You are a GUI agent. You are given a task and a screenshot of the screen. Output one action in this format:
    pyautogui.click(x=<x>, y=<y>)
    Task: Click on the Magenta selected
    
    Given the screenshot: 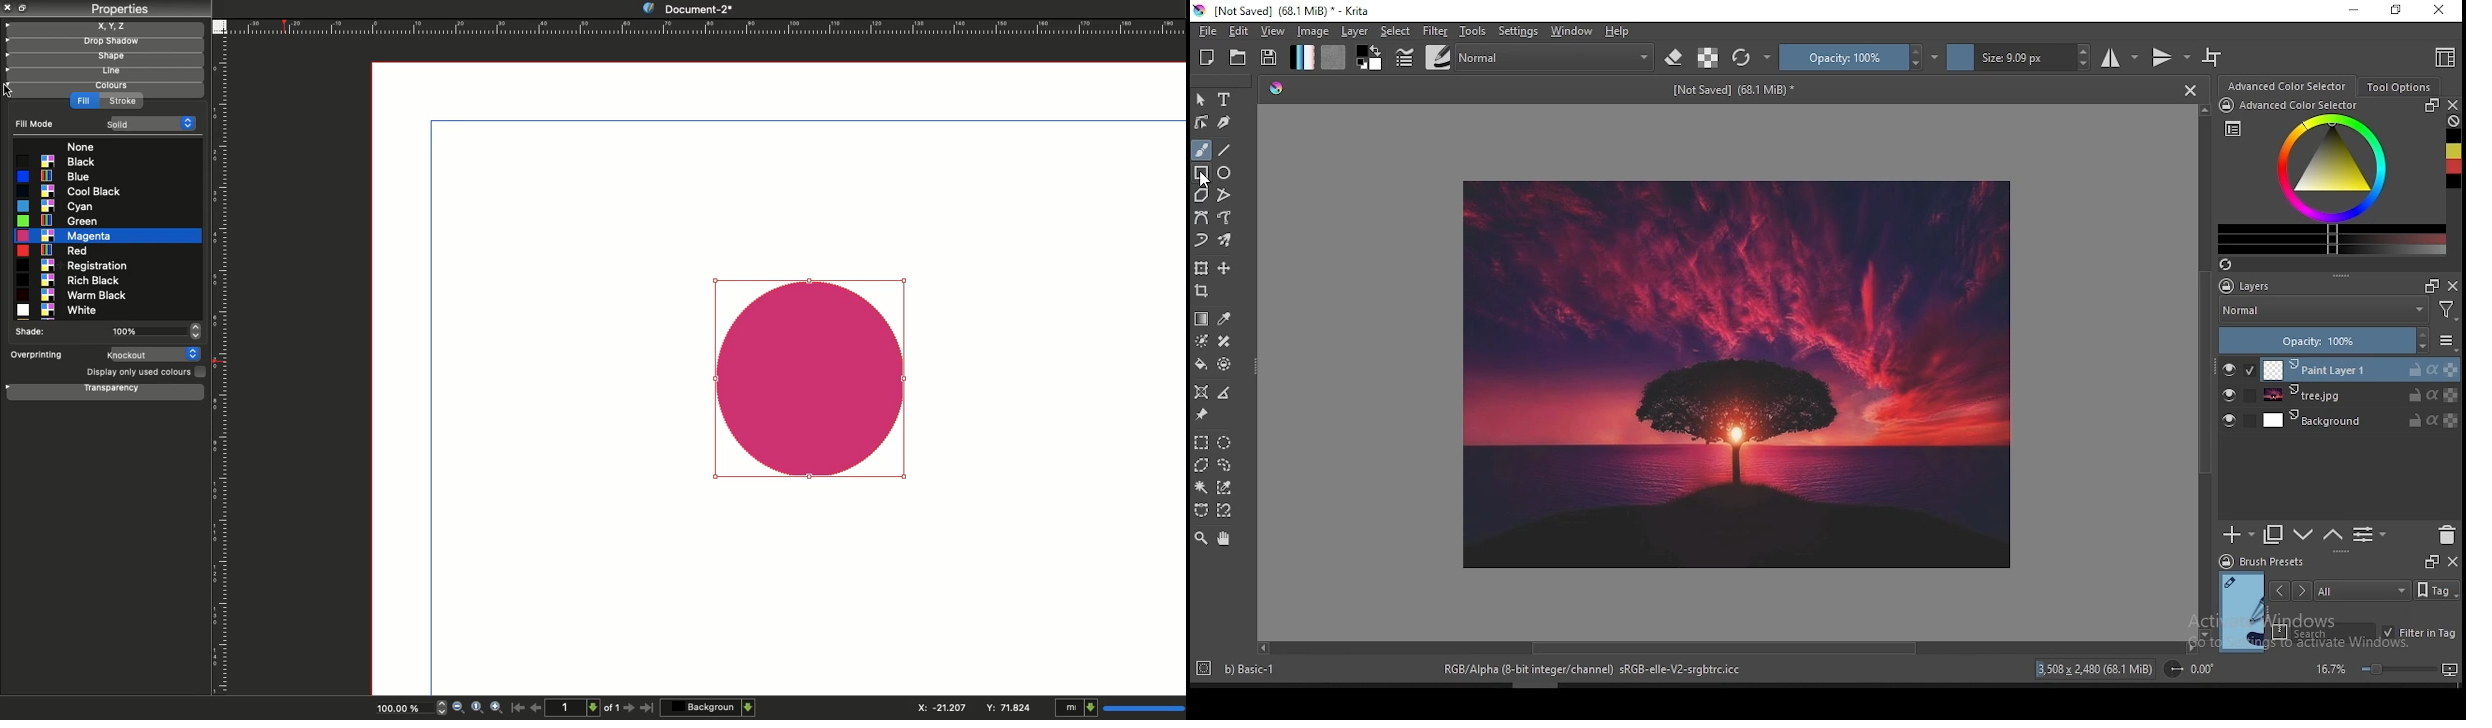 What is the action you would take?
    pyautogui.click(x=103, y=236)
    